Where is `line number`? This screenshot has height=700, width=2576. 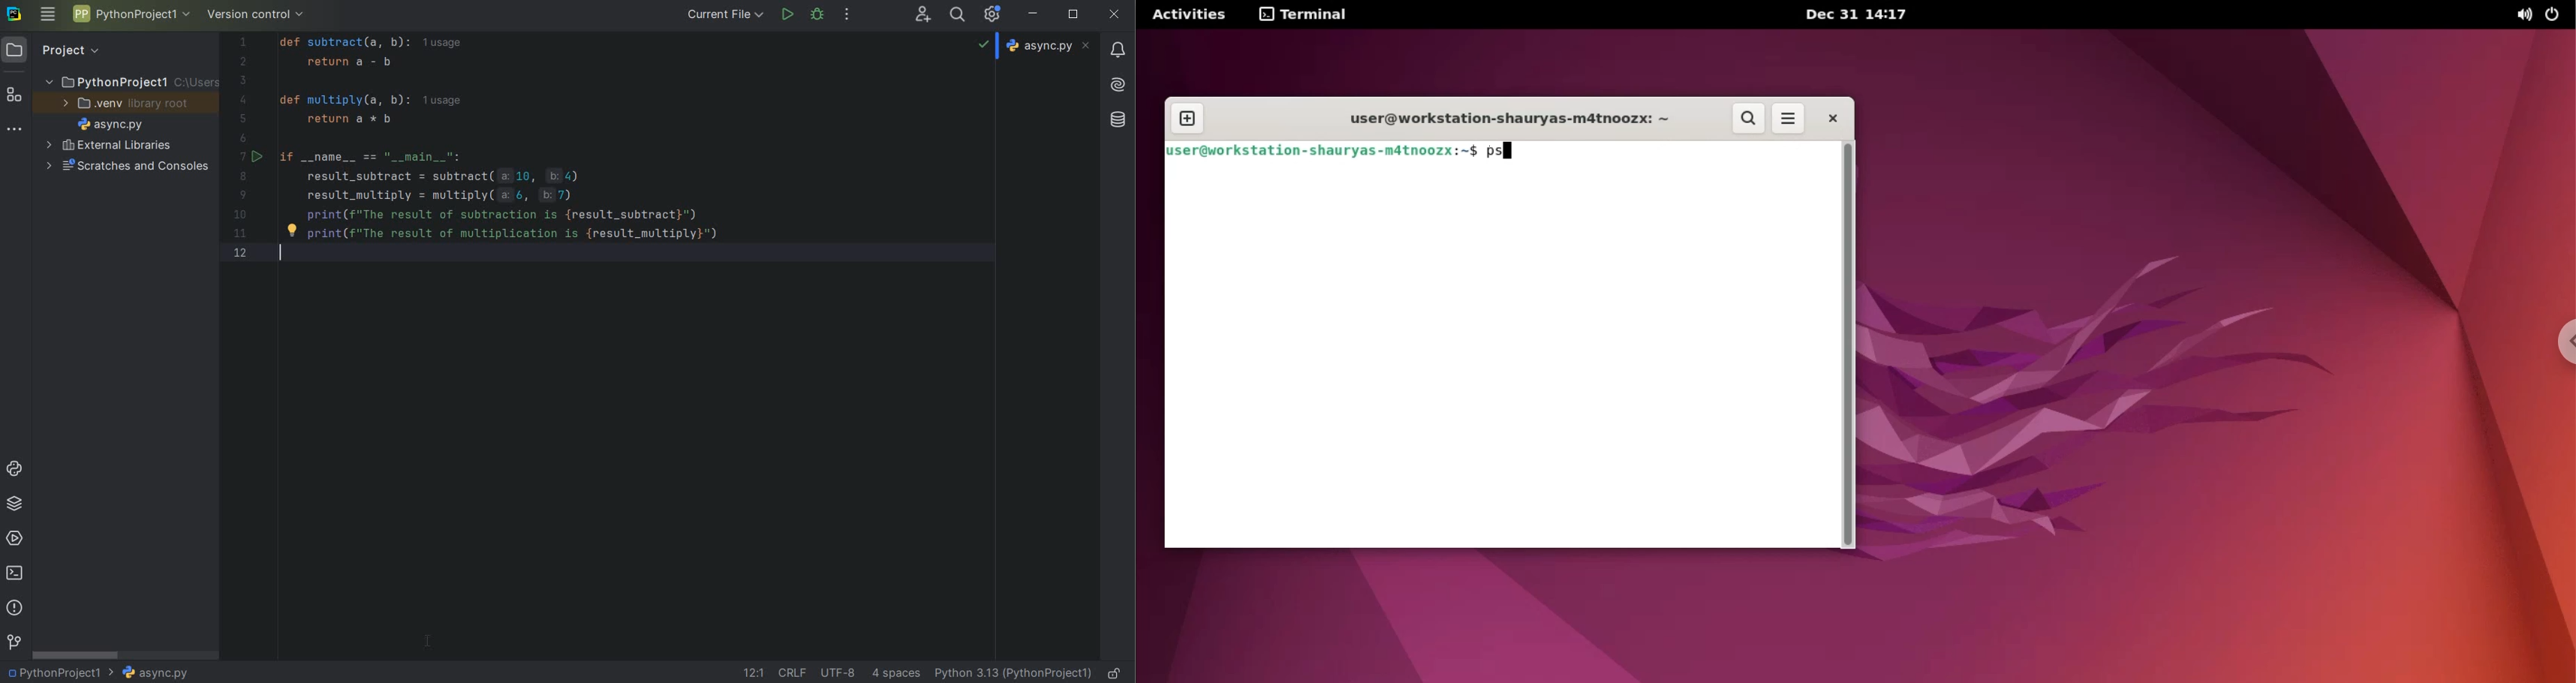
line number is located at coordinates (248, 150).